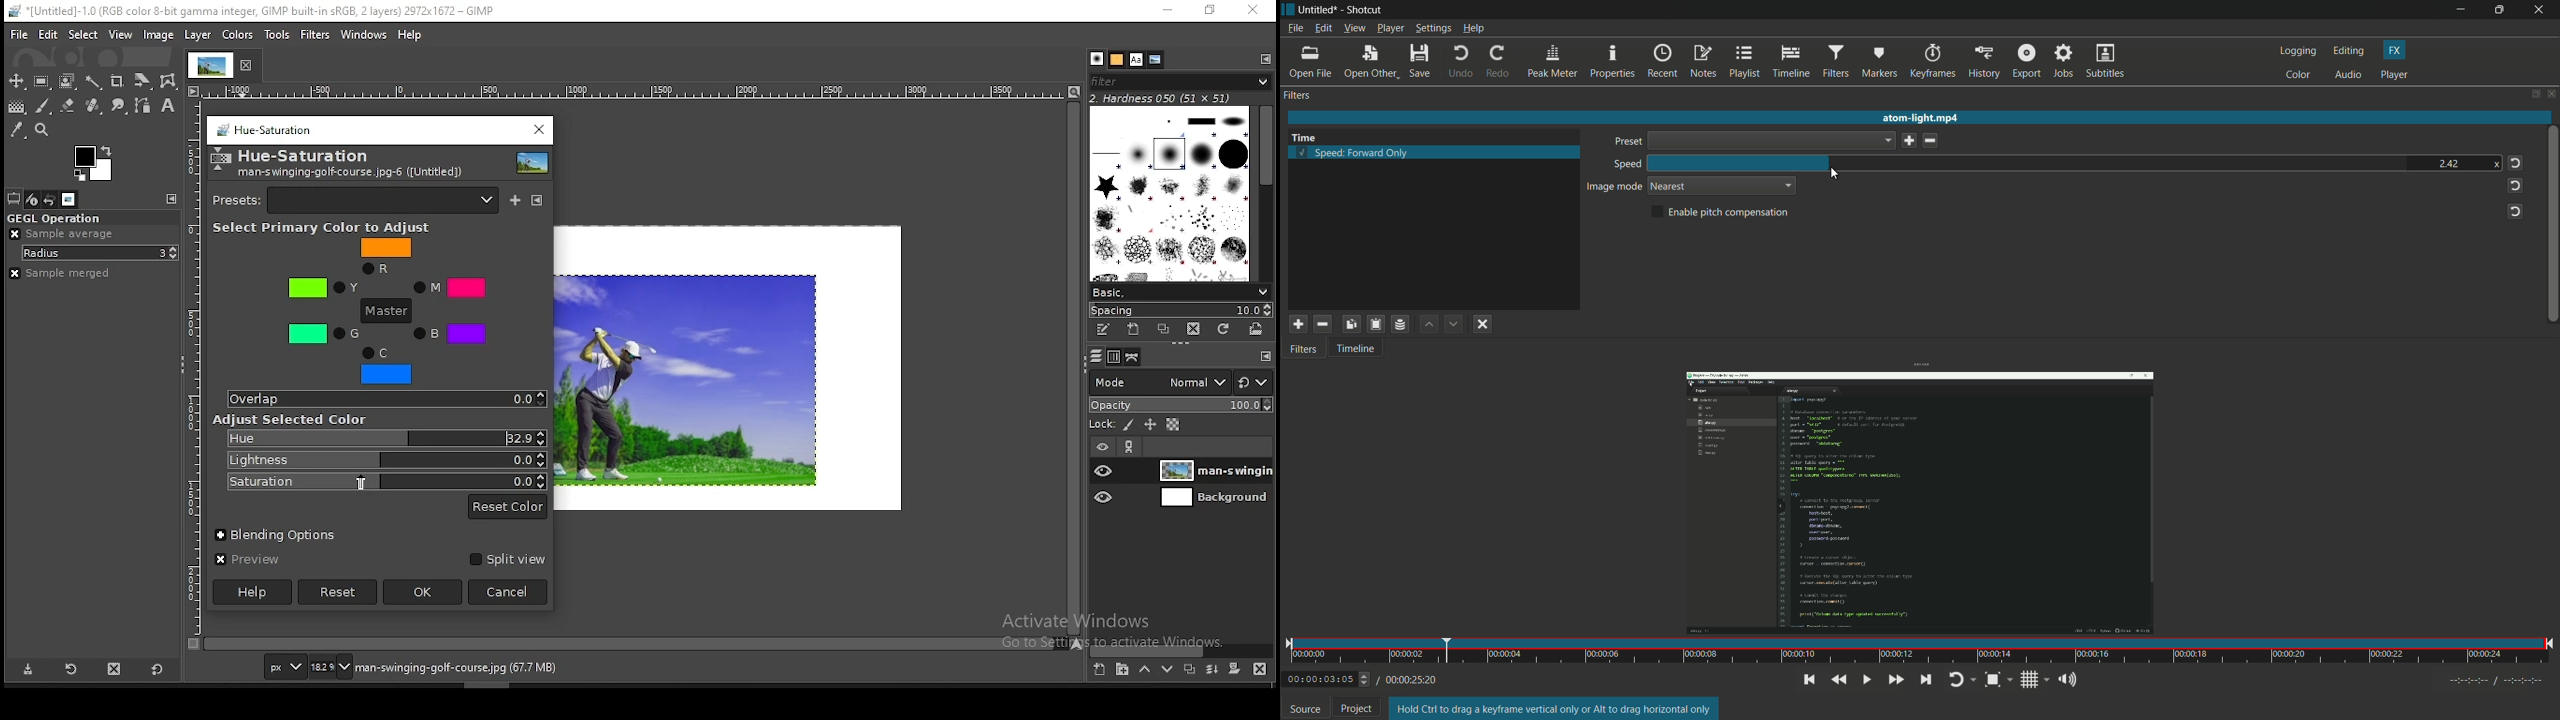  I want to click on Adjust Selected Color, so click(291, 420).